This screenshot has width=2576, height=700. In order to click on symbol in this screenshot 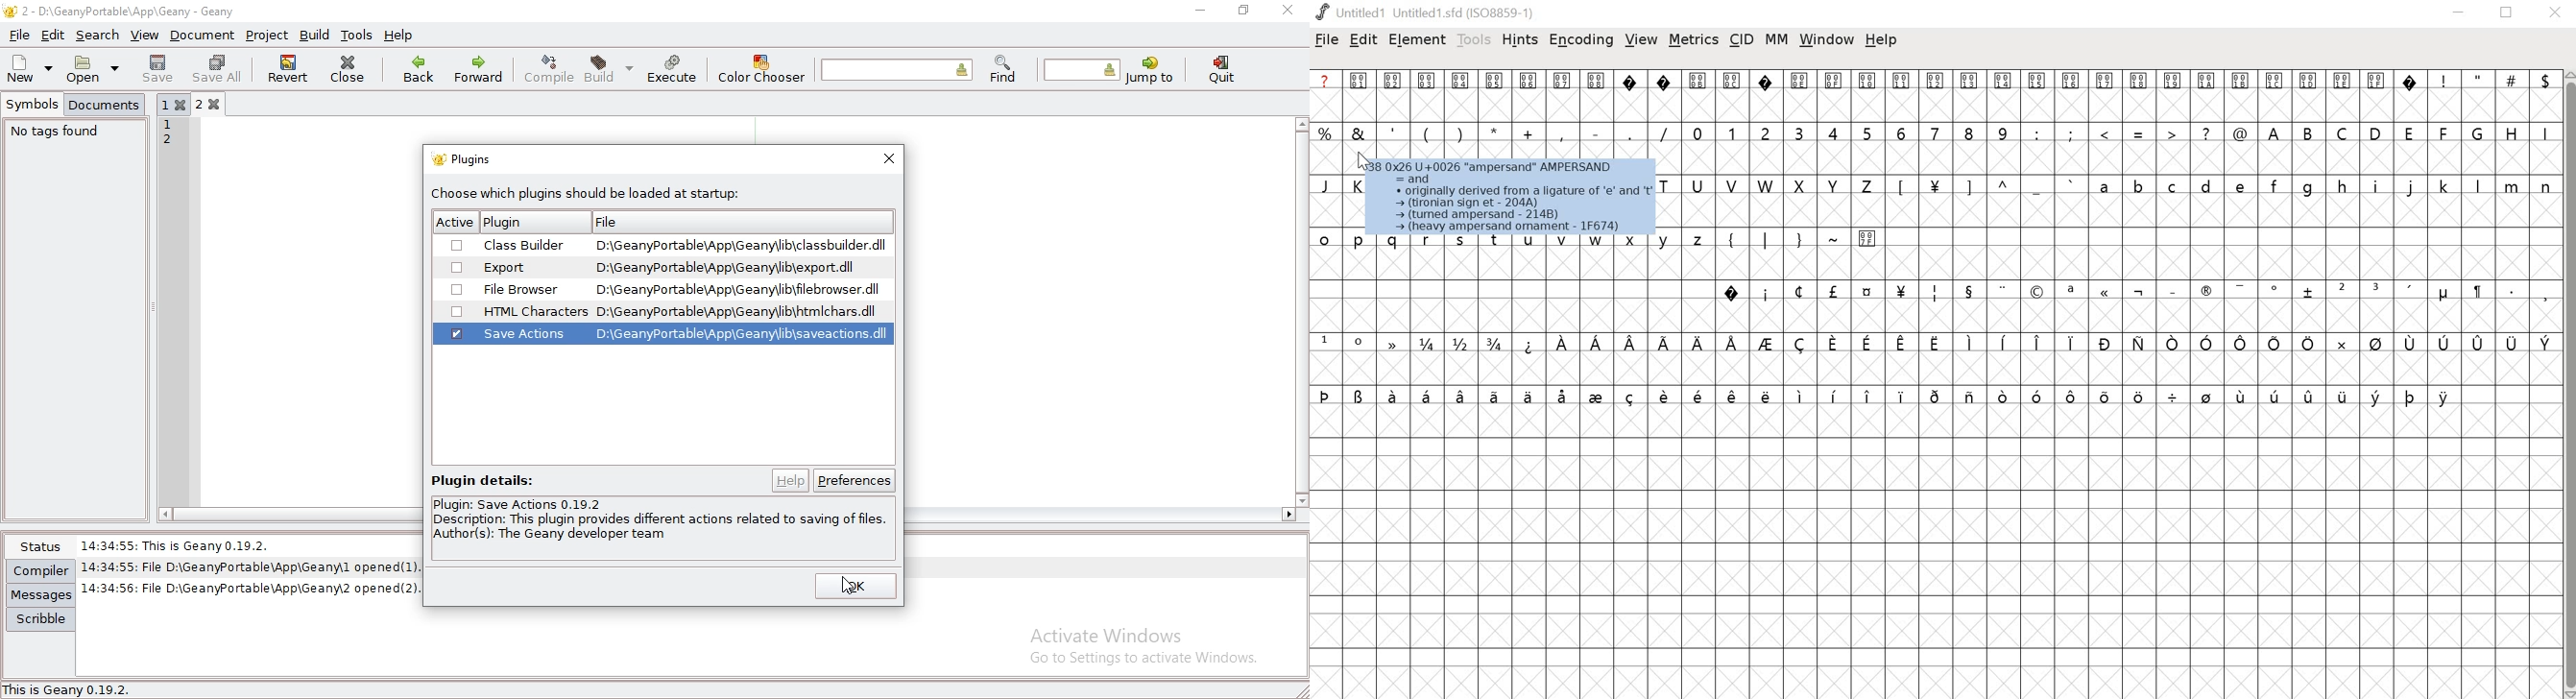, I will do `click(2000, 343)`.